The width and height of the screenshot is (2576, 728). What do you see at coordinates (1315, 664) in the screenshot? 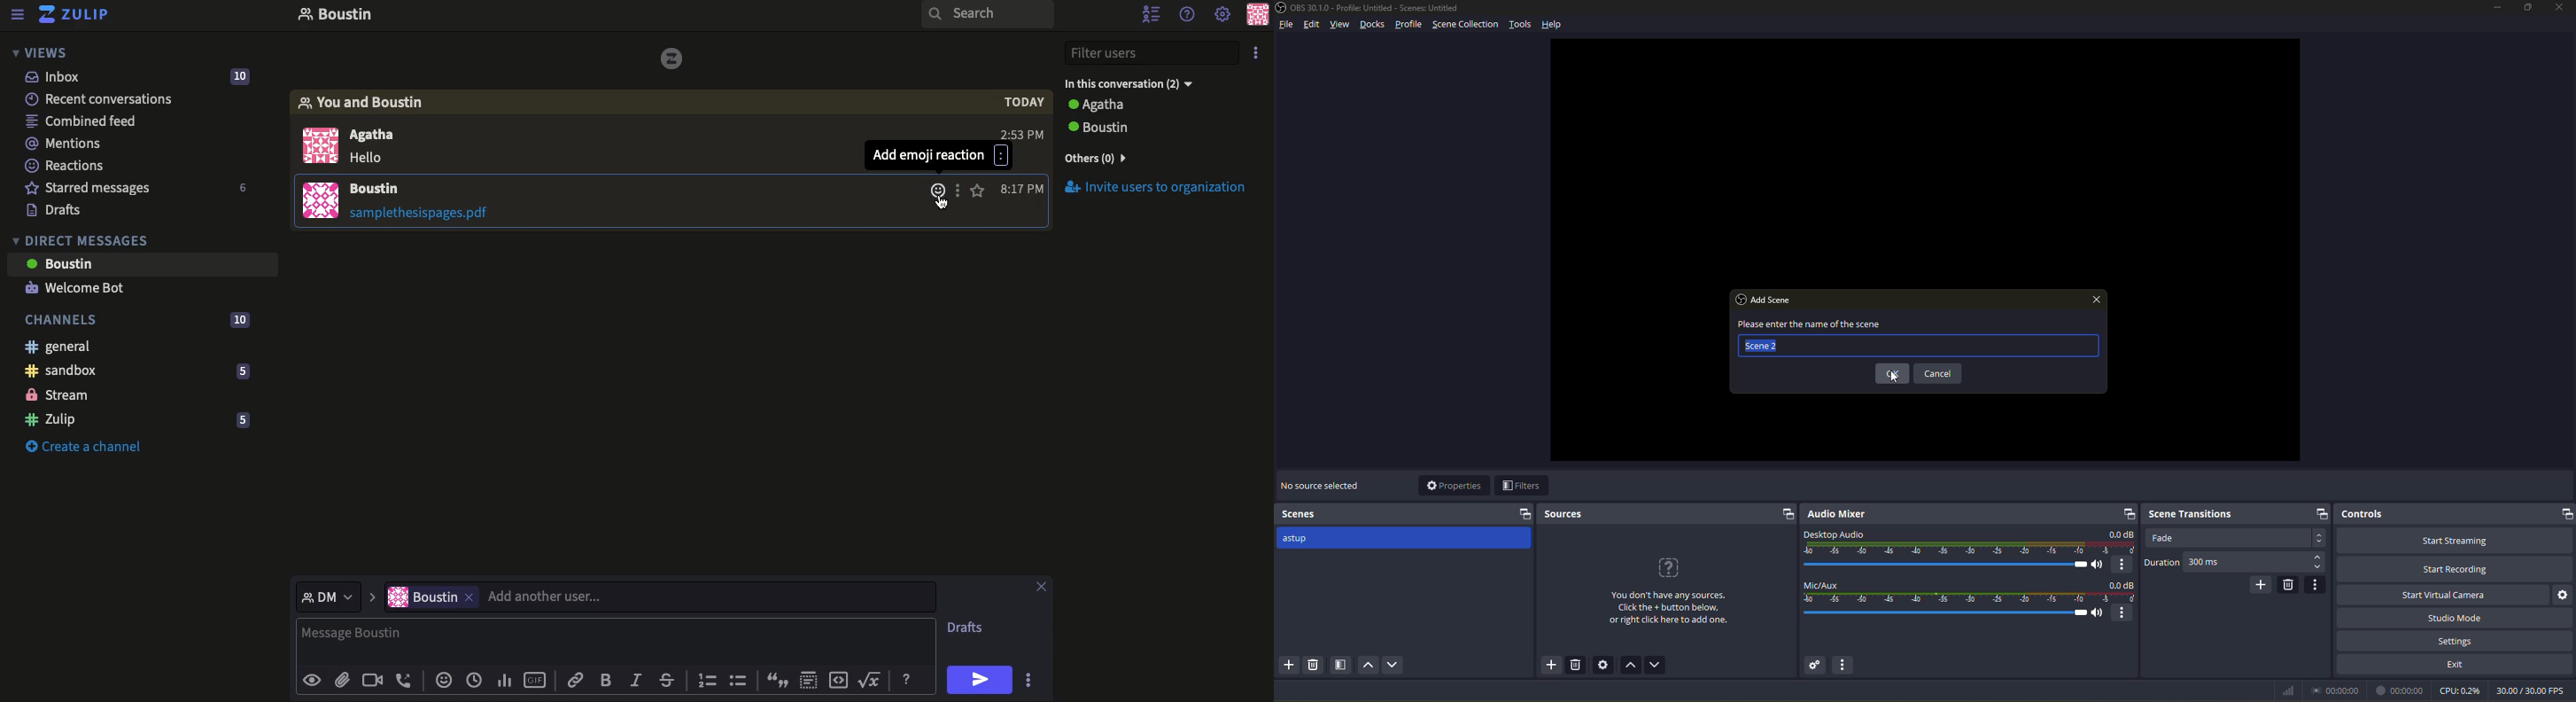
I see `delete selected scene` at bounding box center [1315, 664].